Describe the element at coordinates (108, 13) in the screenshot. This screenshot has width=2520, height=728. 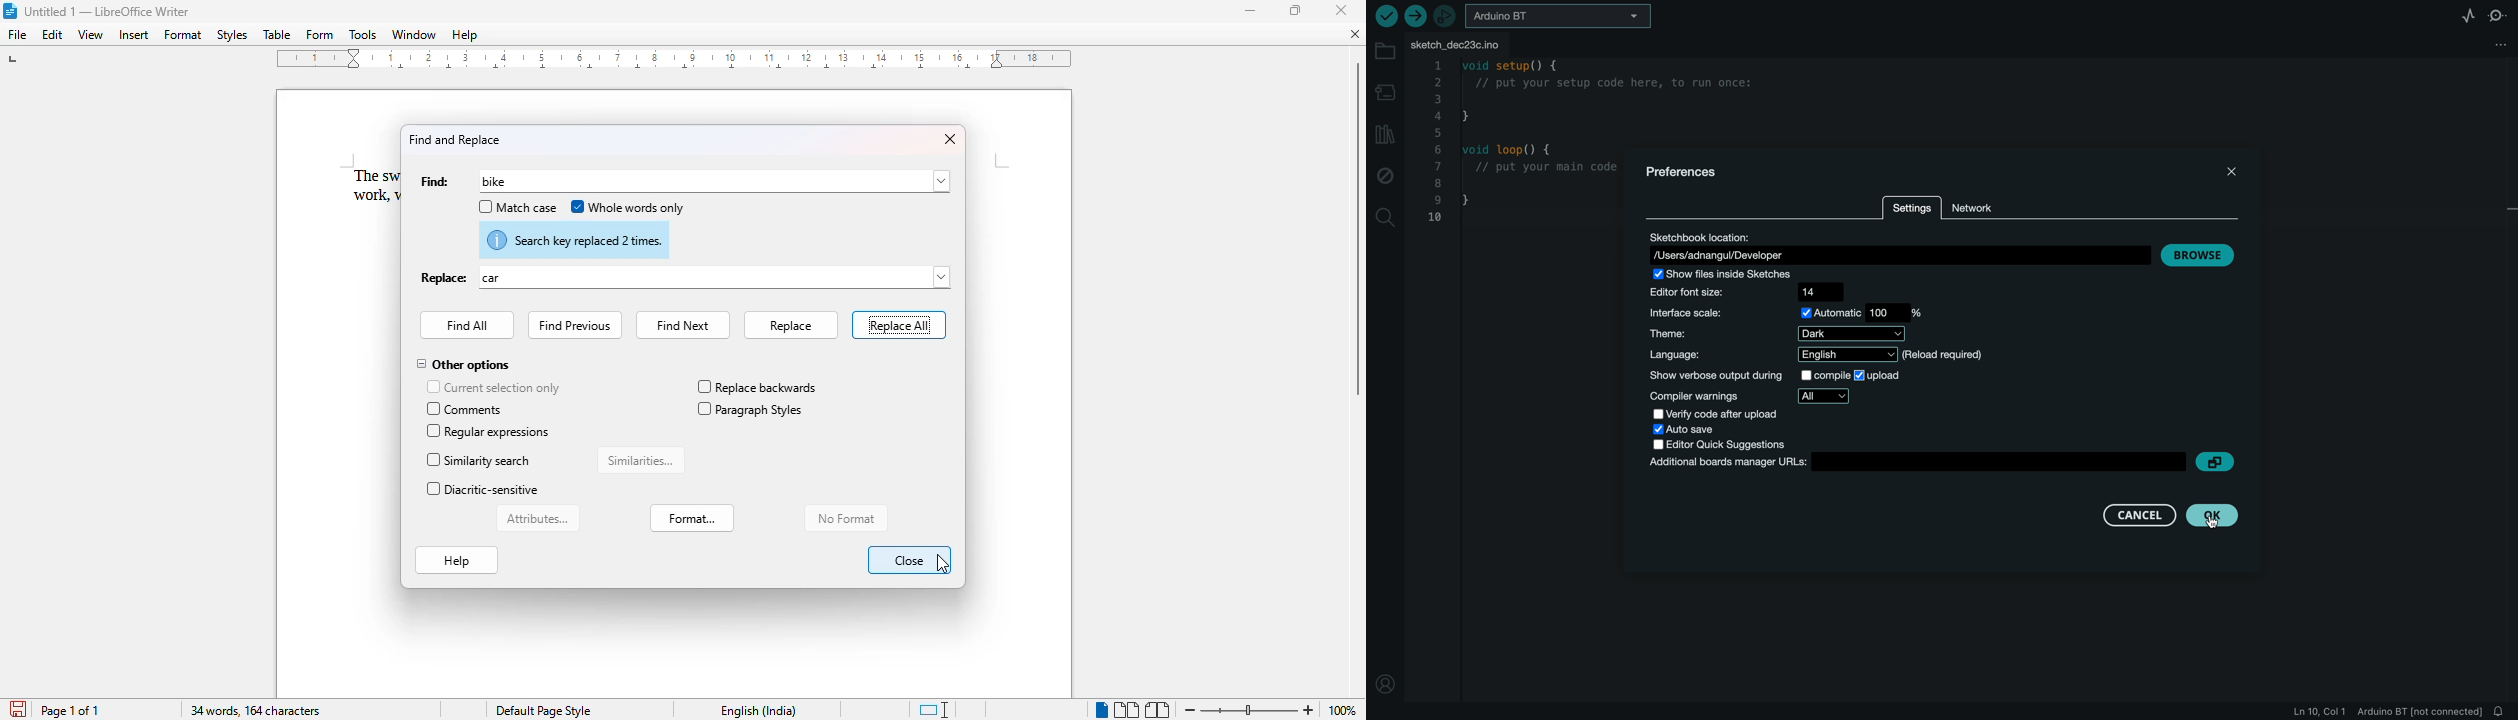
I see `Untitled 1 -- LibreOffice Writer` at that location.